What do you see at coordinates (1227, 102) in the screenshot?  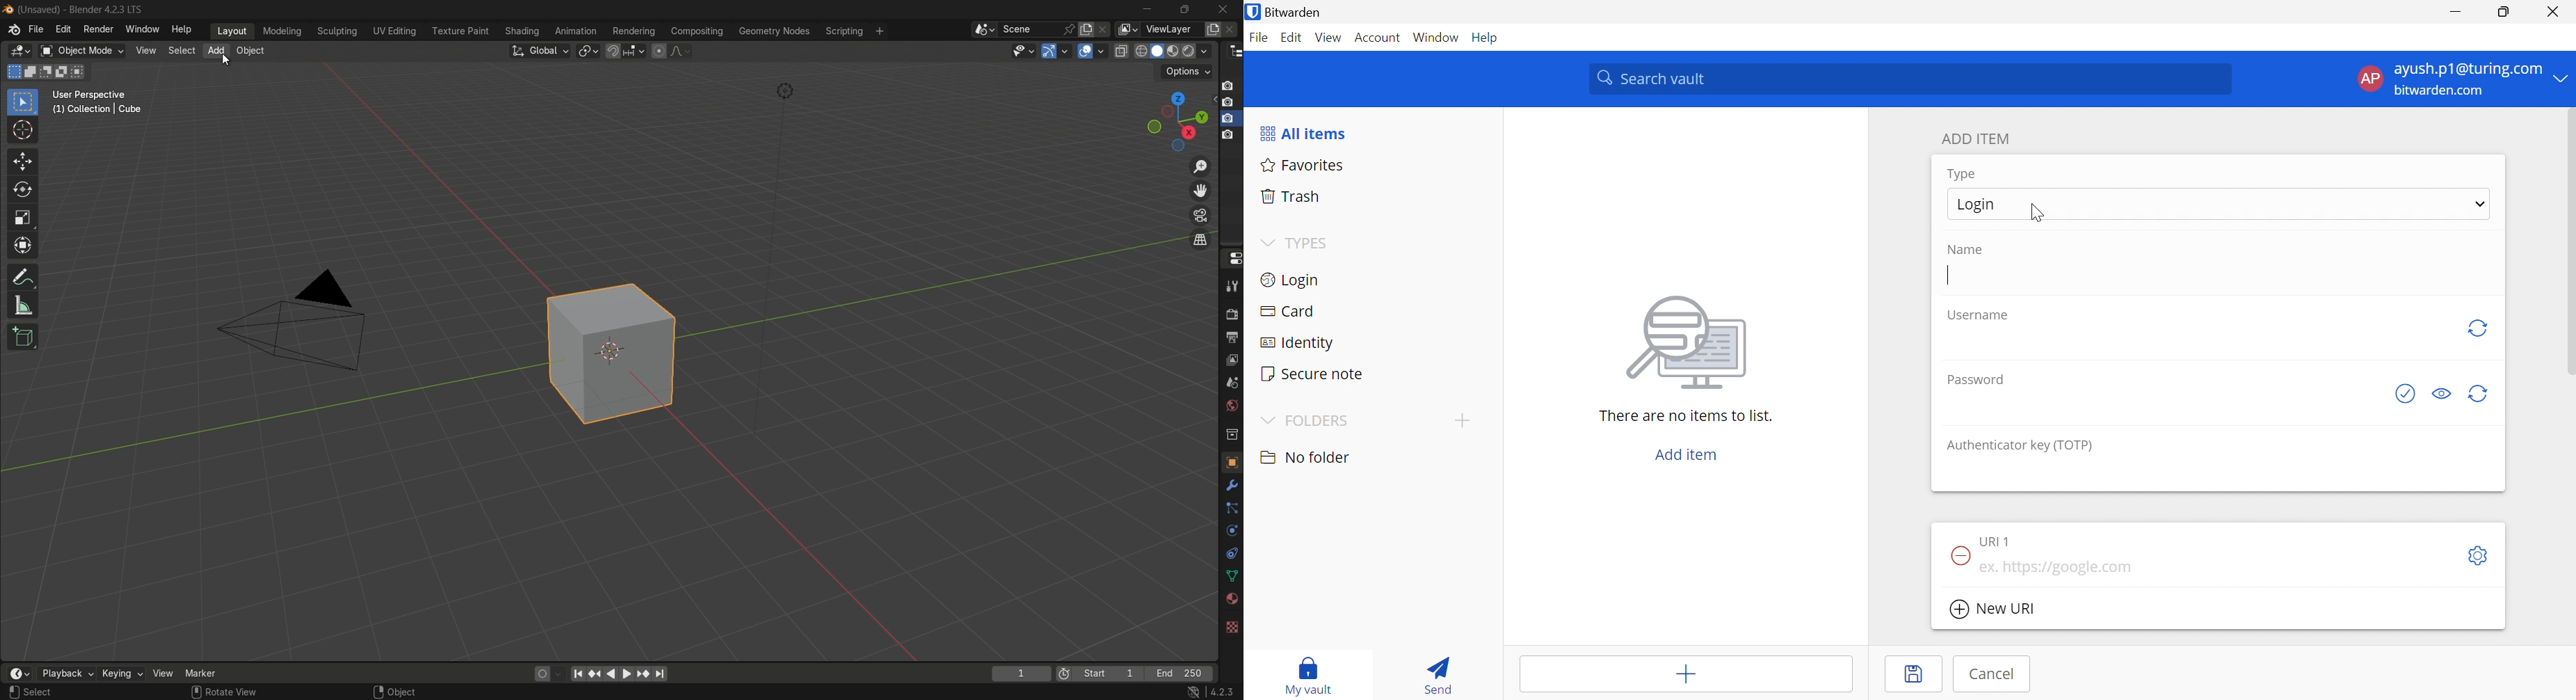 I see `layer 2` at bounding box center [1227, 102].